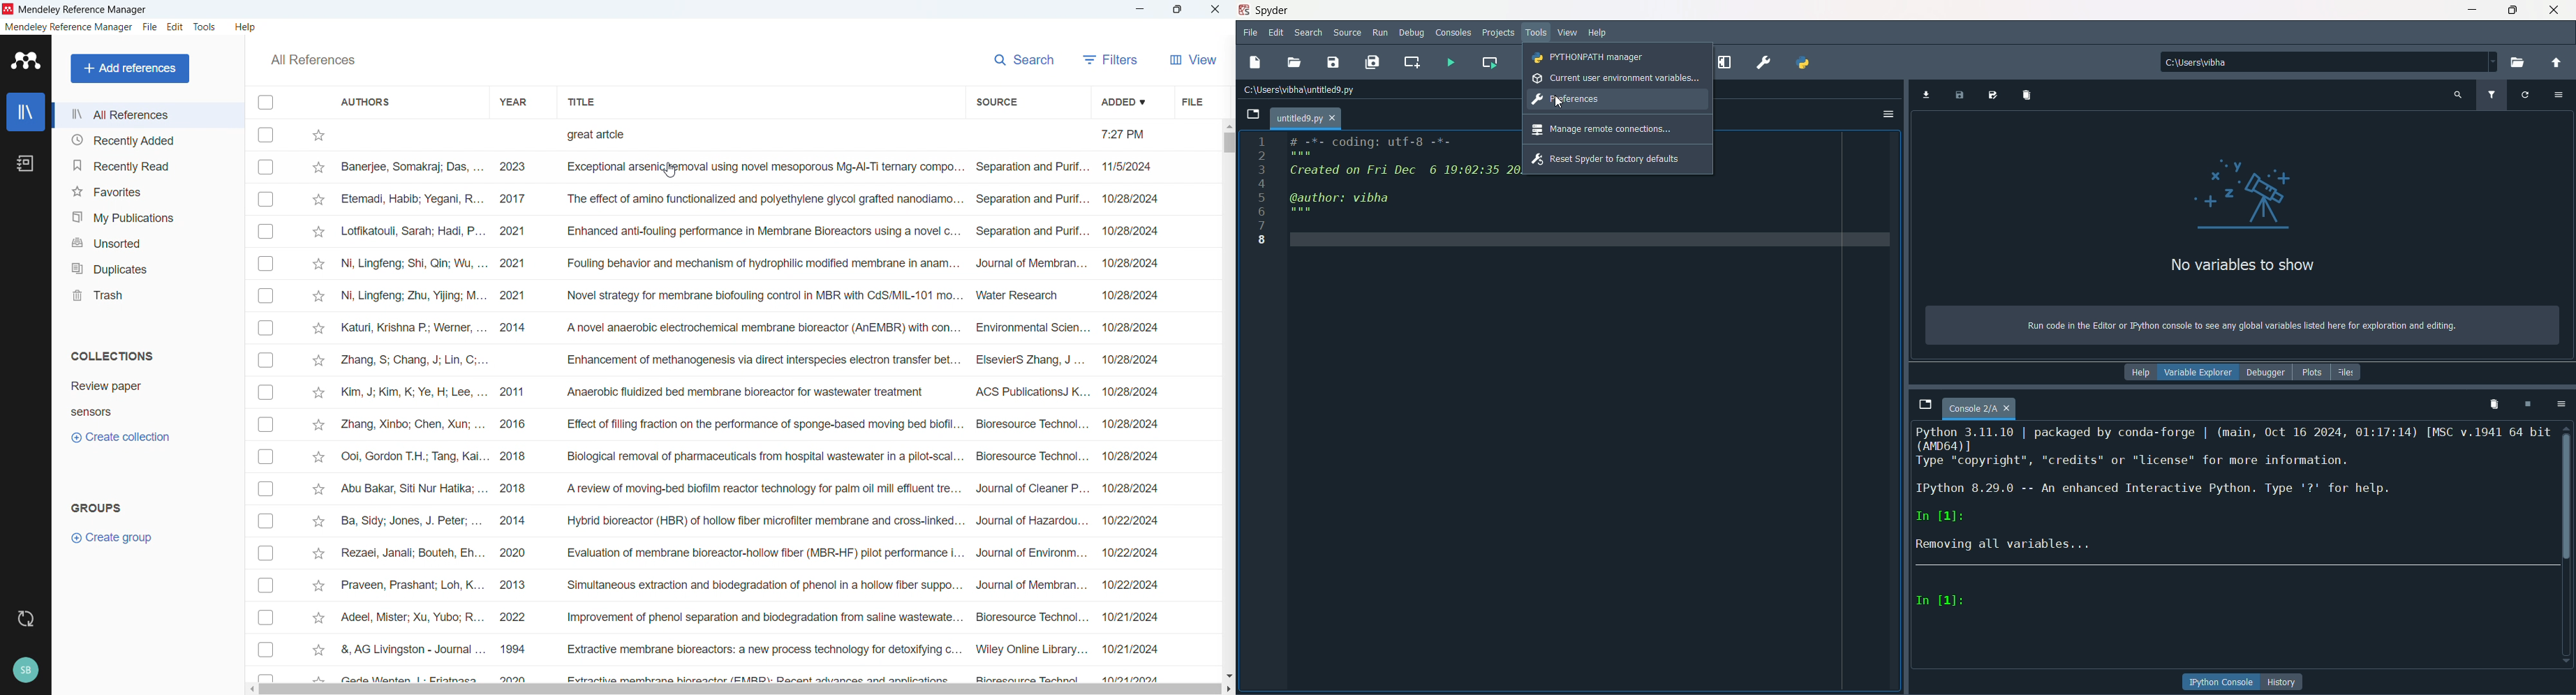  Describe the element at coordinates (26, 112) in the screenshot. I see `library` at that location.